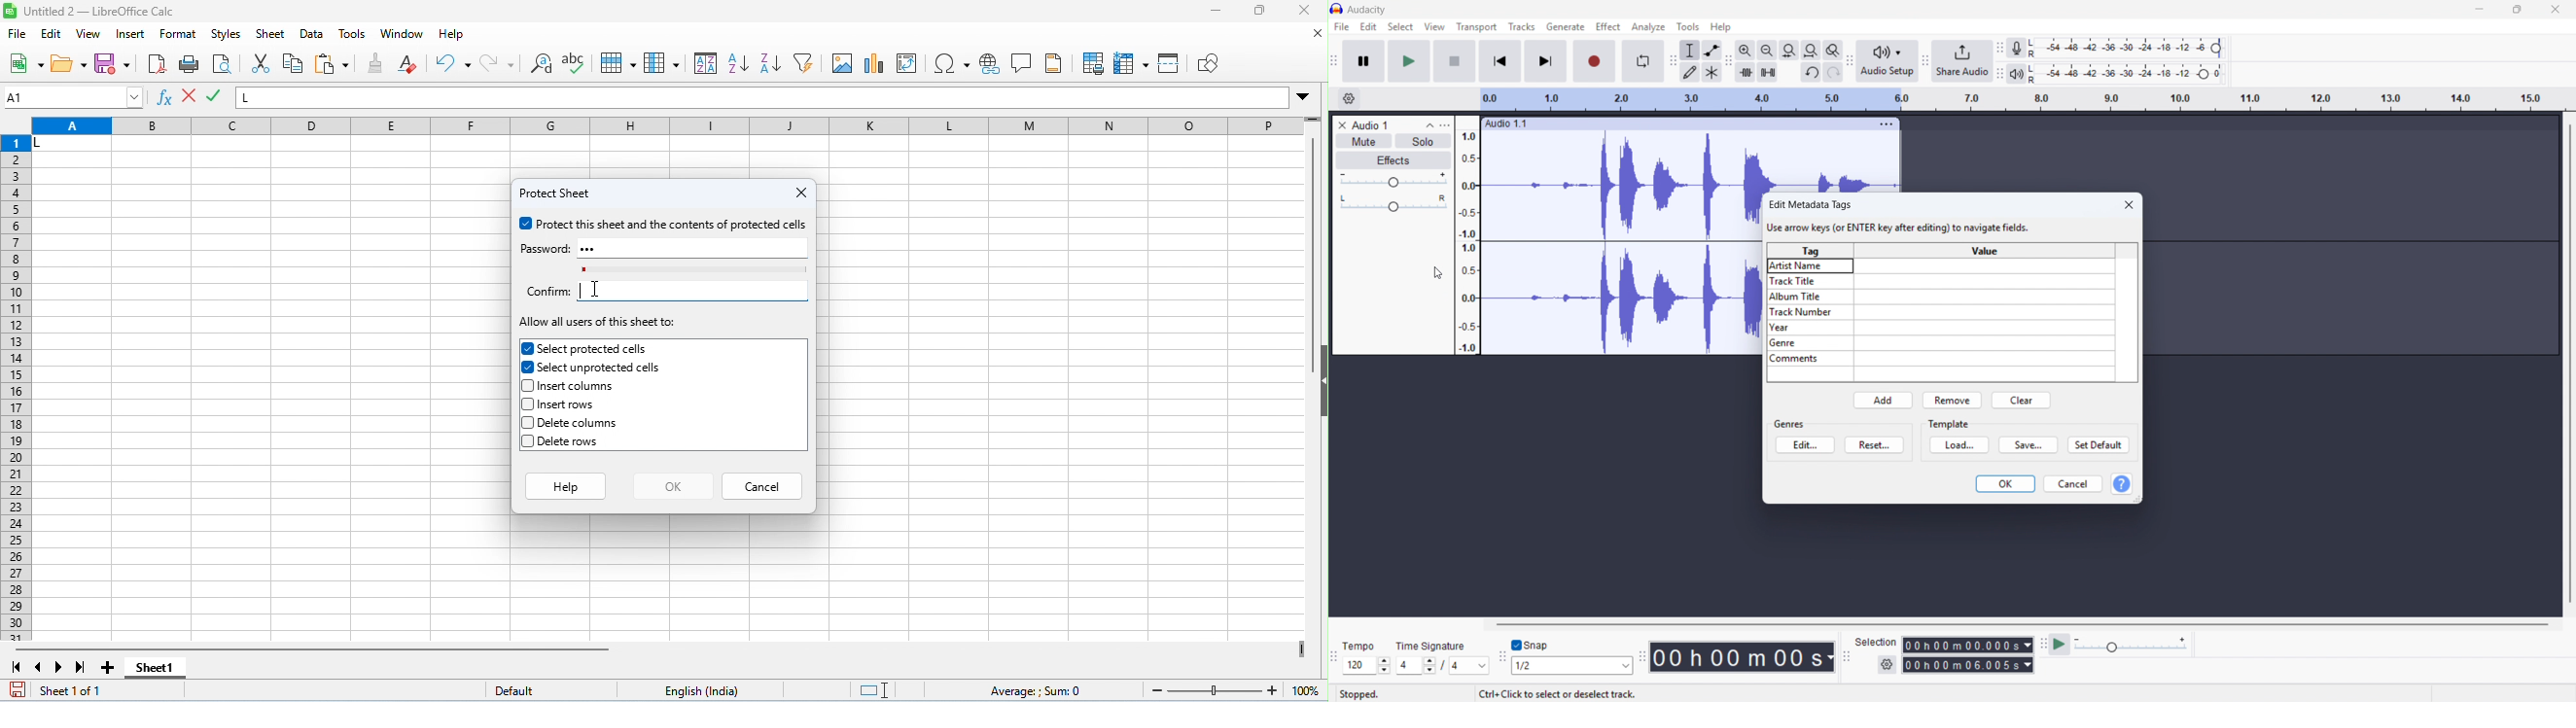 Image resolution: width=2576 pixels, height=728 pixels. What do you see at coordinates (618, 63) in the screenshot?
I see `row` at bounding box center [618, 63].